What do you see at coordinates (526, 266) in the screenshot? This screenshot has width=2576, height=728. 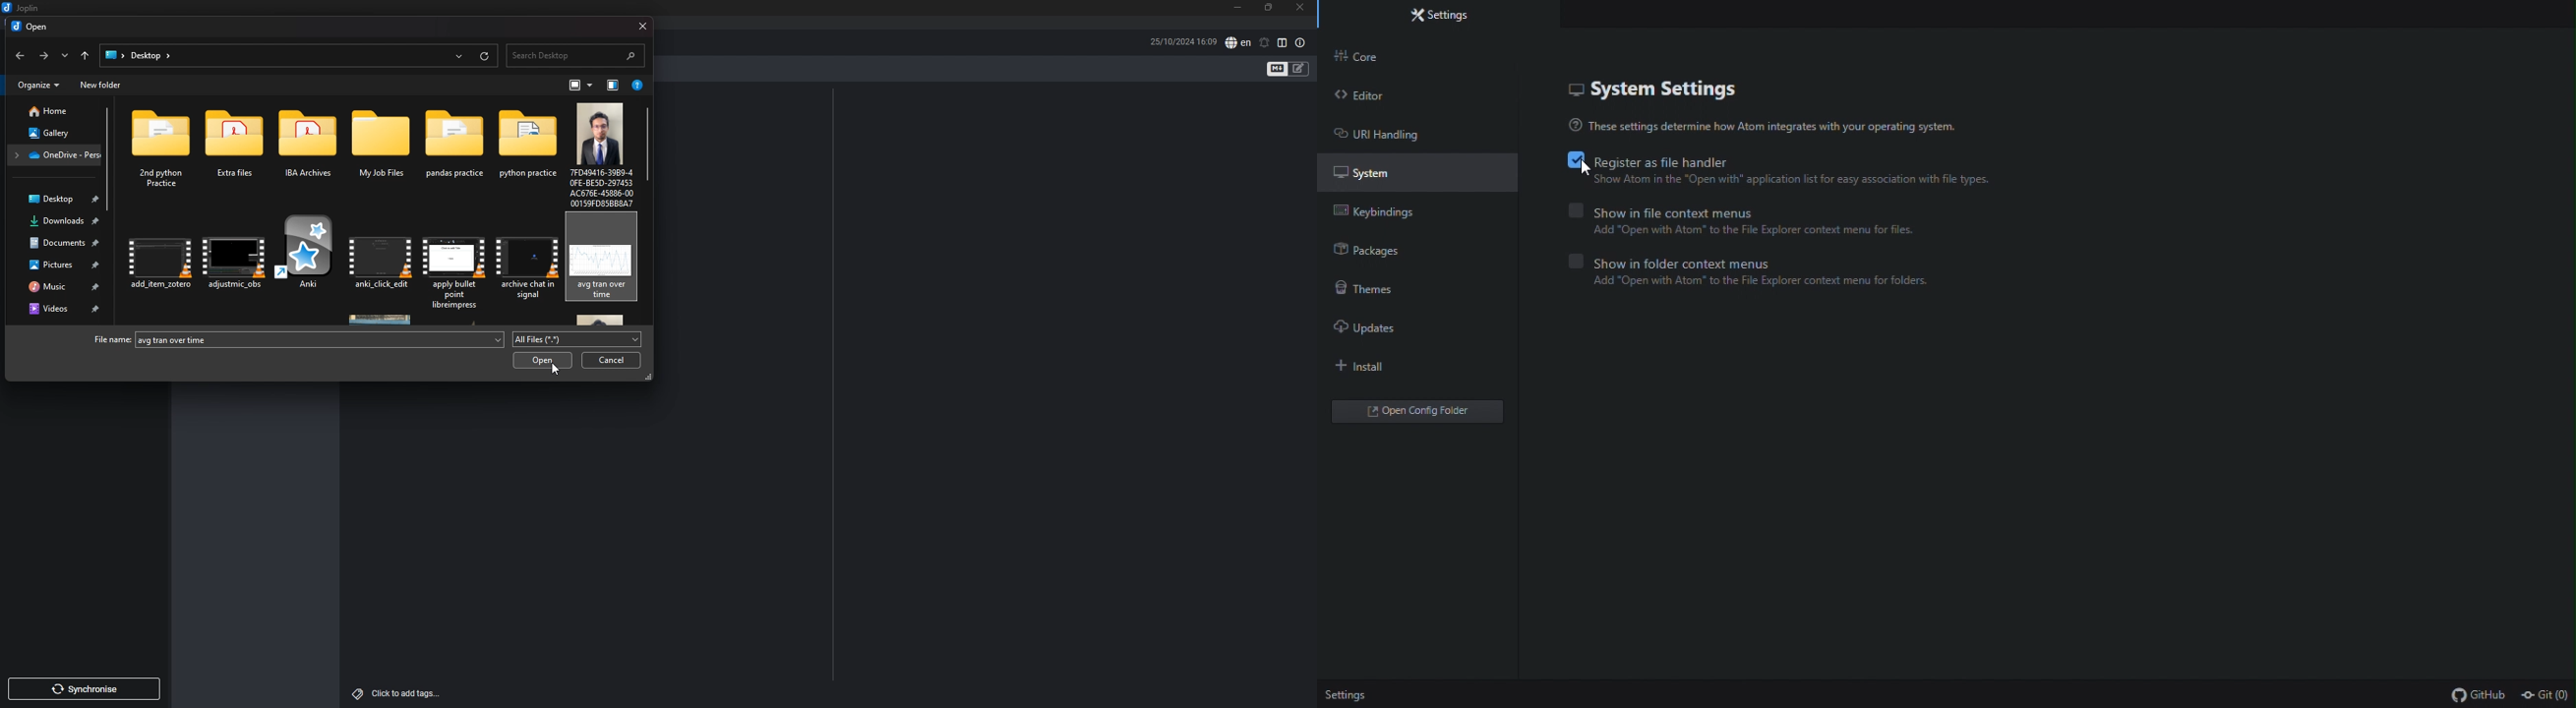 I see `archieve chat in signal` at bounding box center [526, 266].